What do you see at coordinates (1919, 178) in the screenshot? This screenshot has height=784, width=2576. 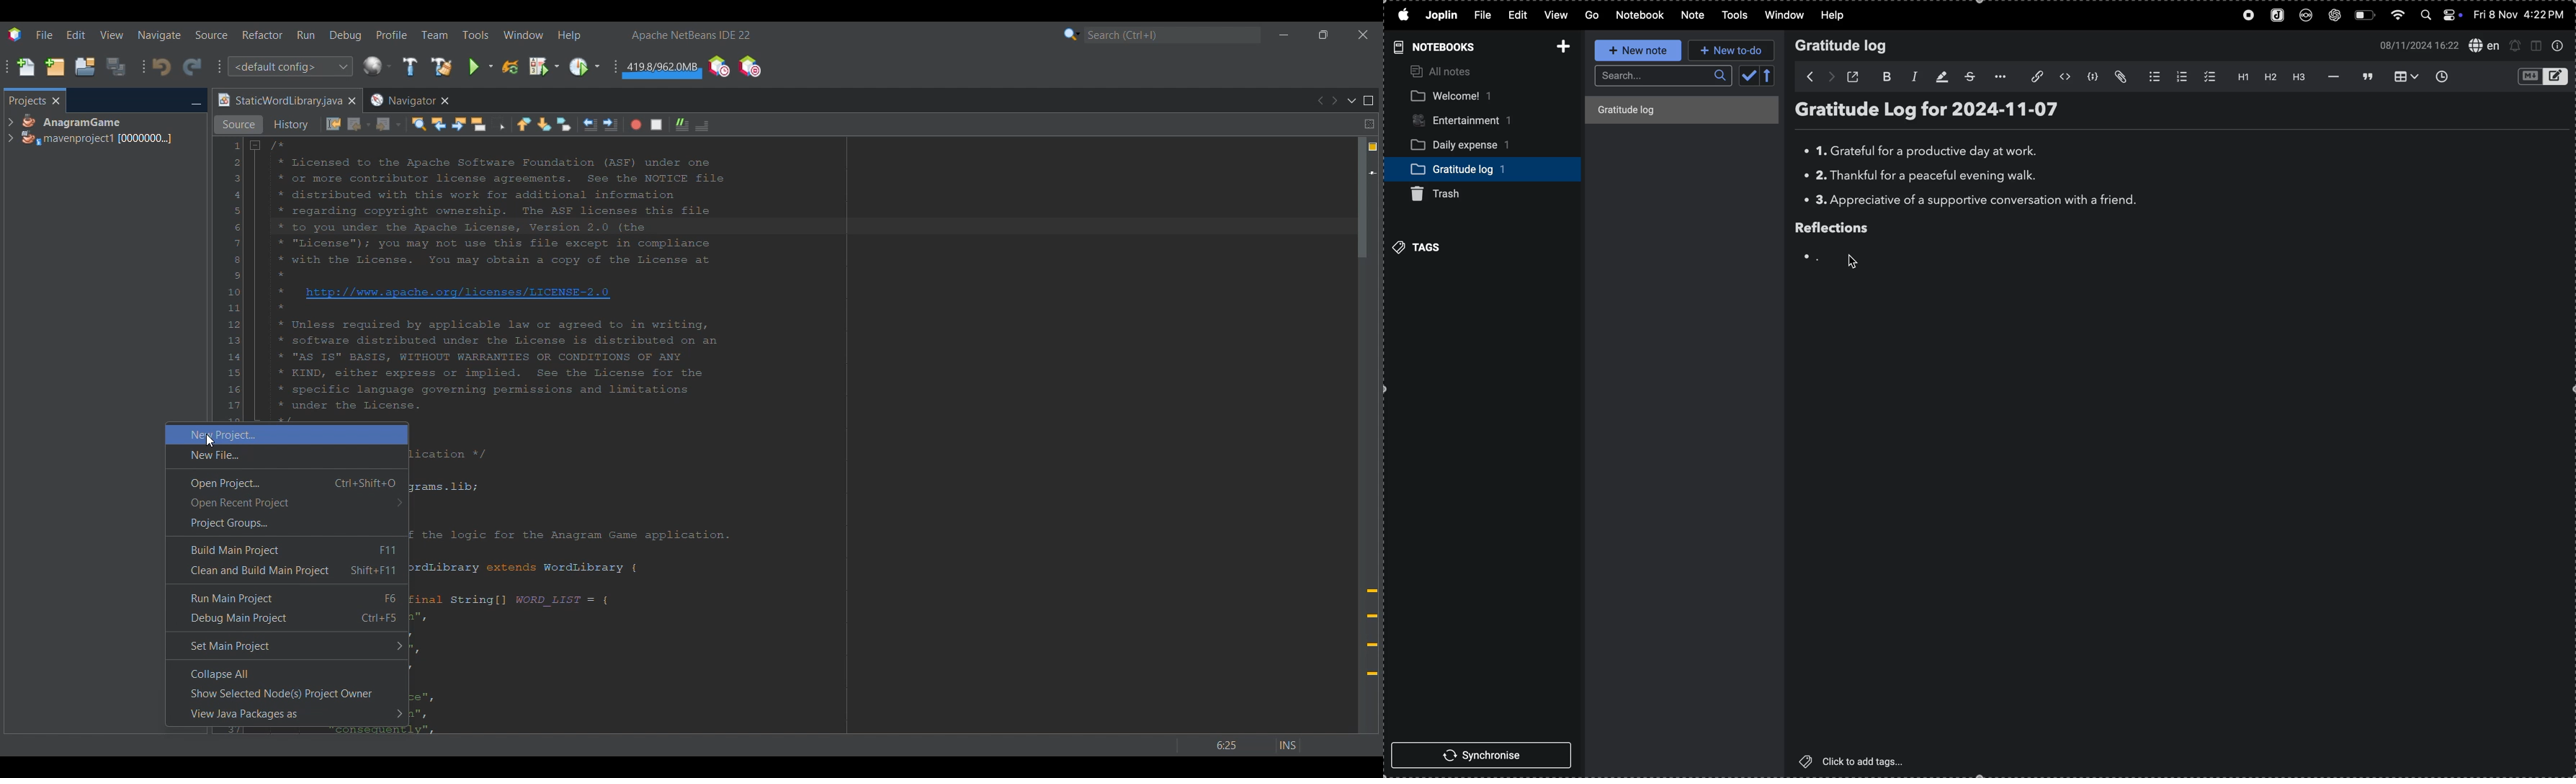 I see `thank full for evening` at bounding box center [1919, 178].